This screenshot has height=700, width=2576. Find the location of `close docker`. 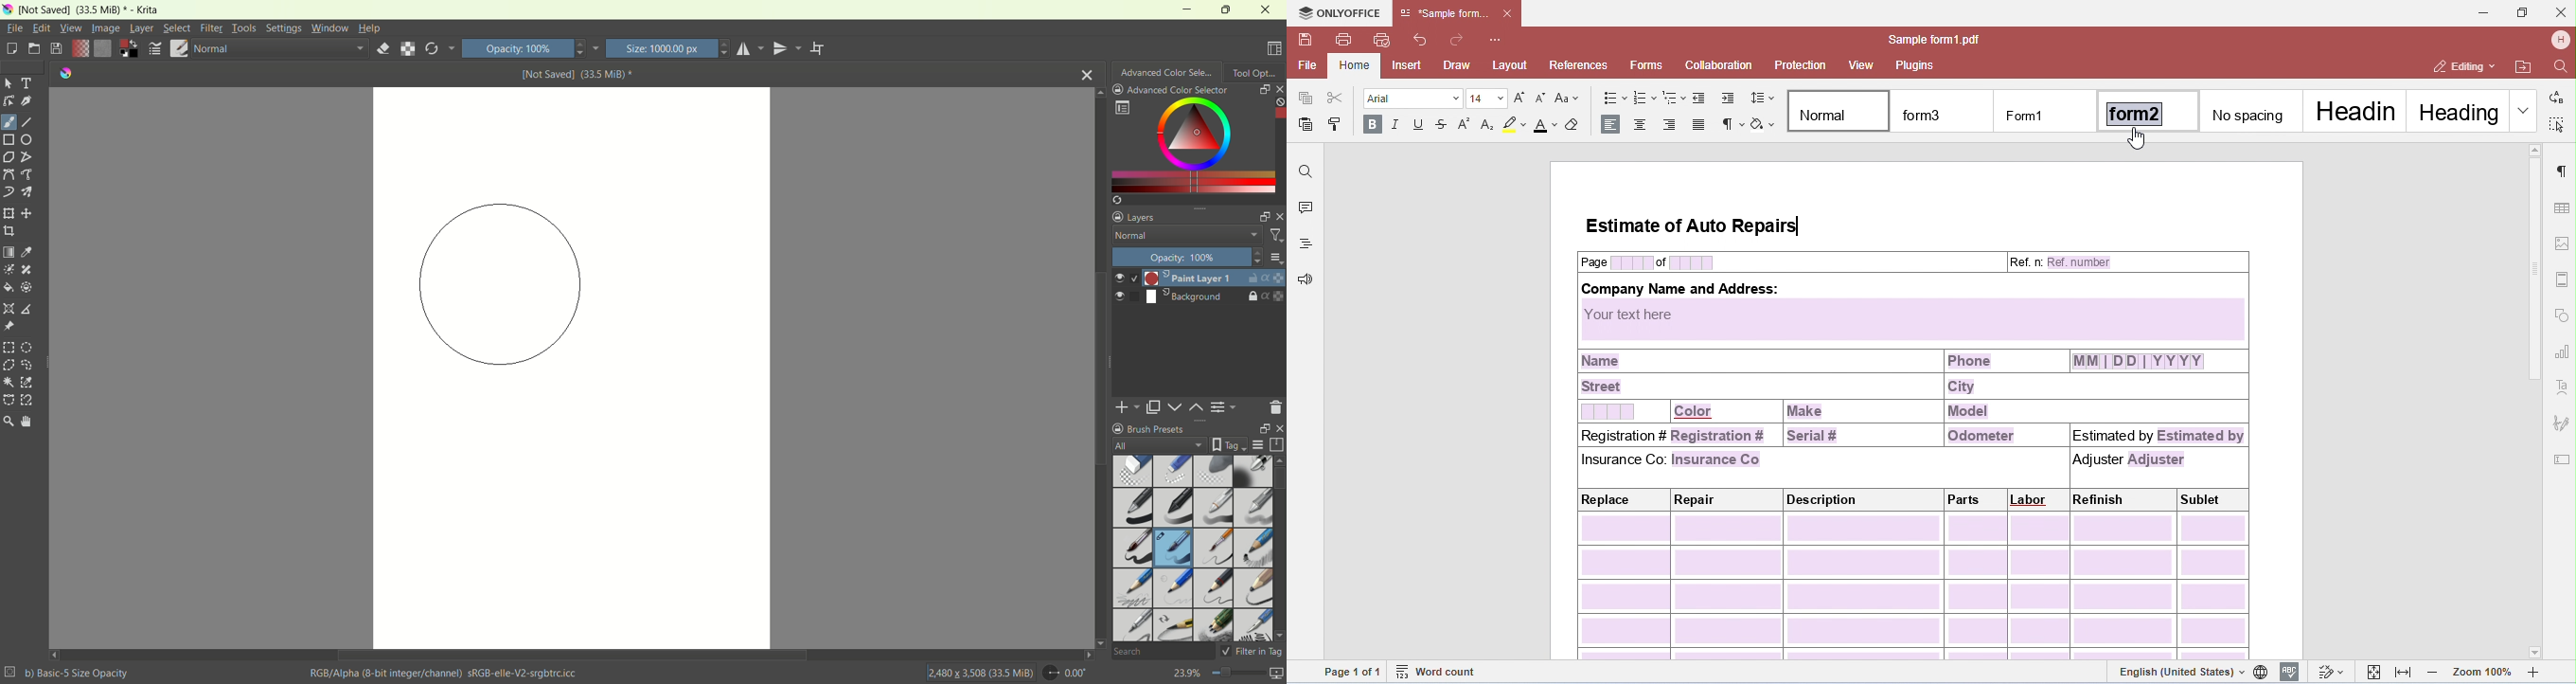

close docker is located at coordinates (1279, 89).